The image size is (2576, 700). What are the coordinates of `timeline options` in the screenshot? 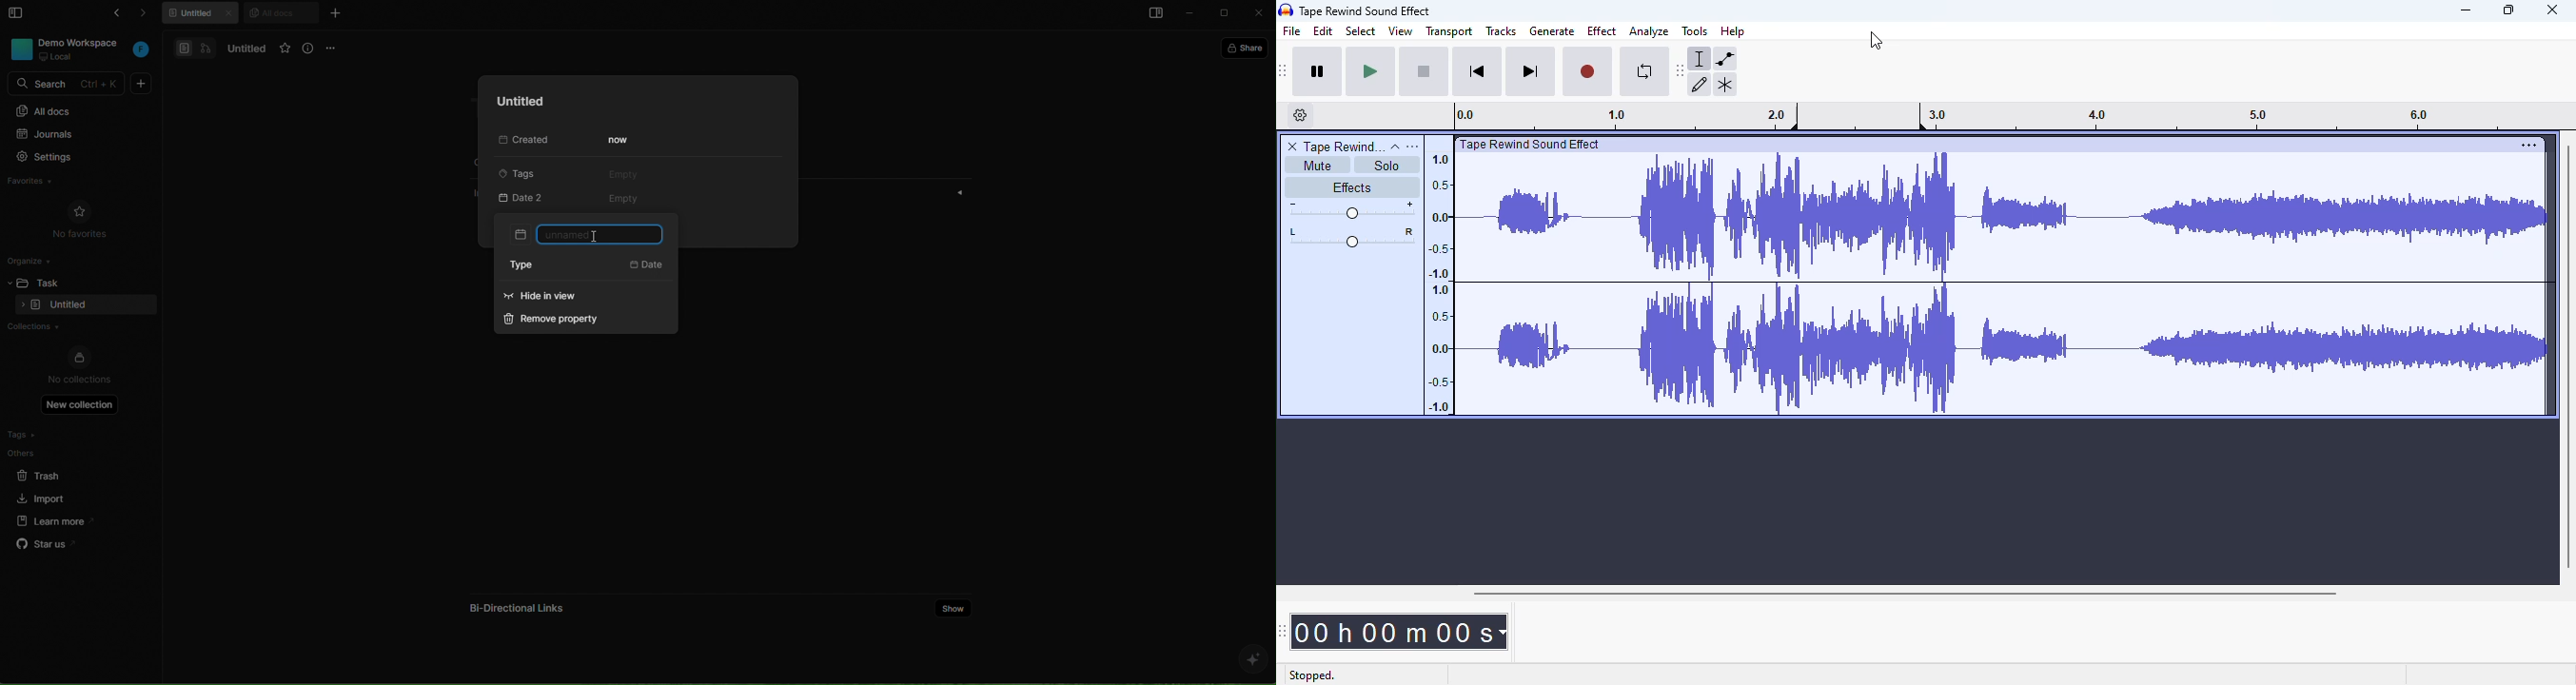 It's located at (1302, 115).